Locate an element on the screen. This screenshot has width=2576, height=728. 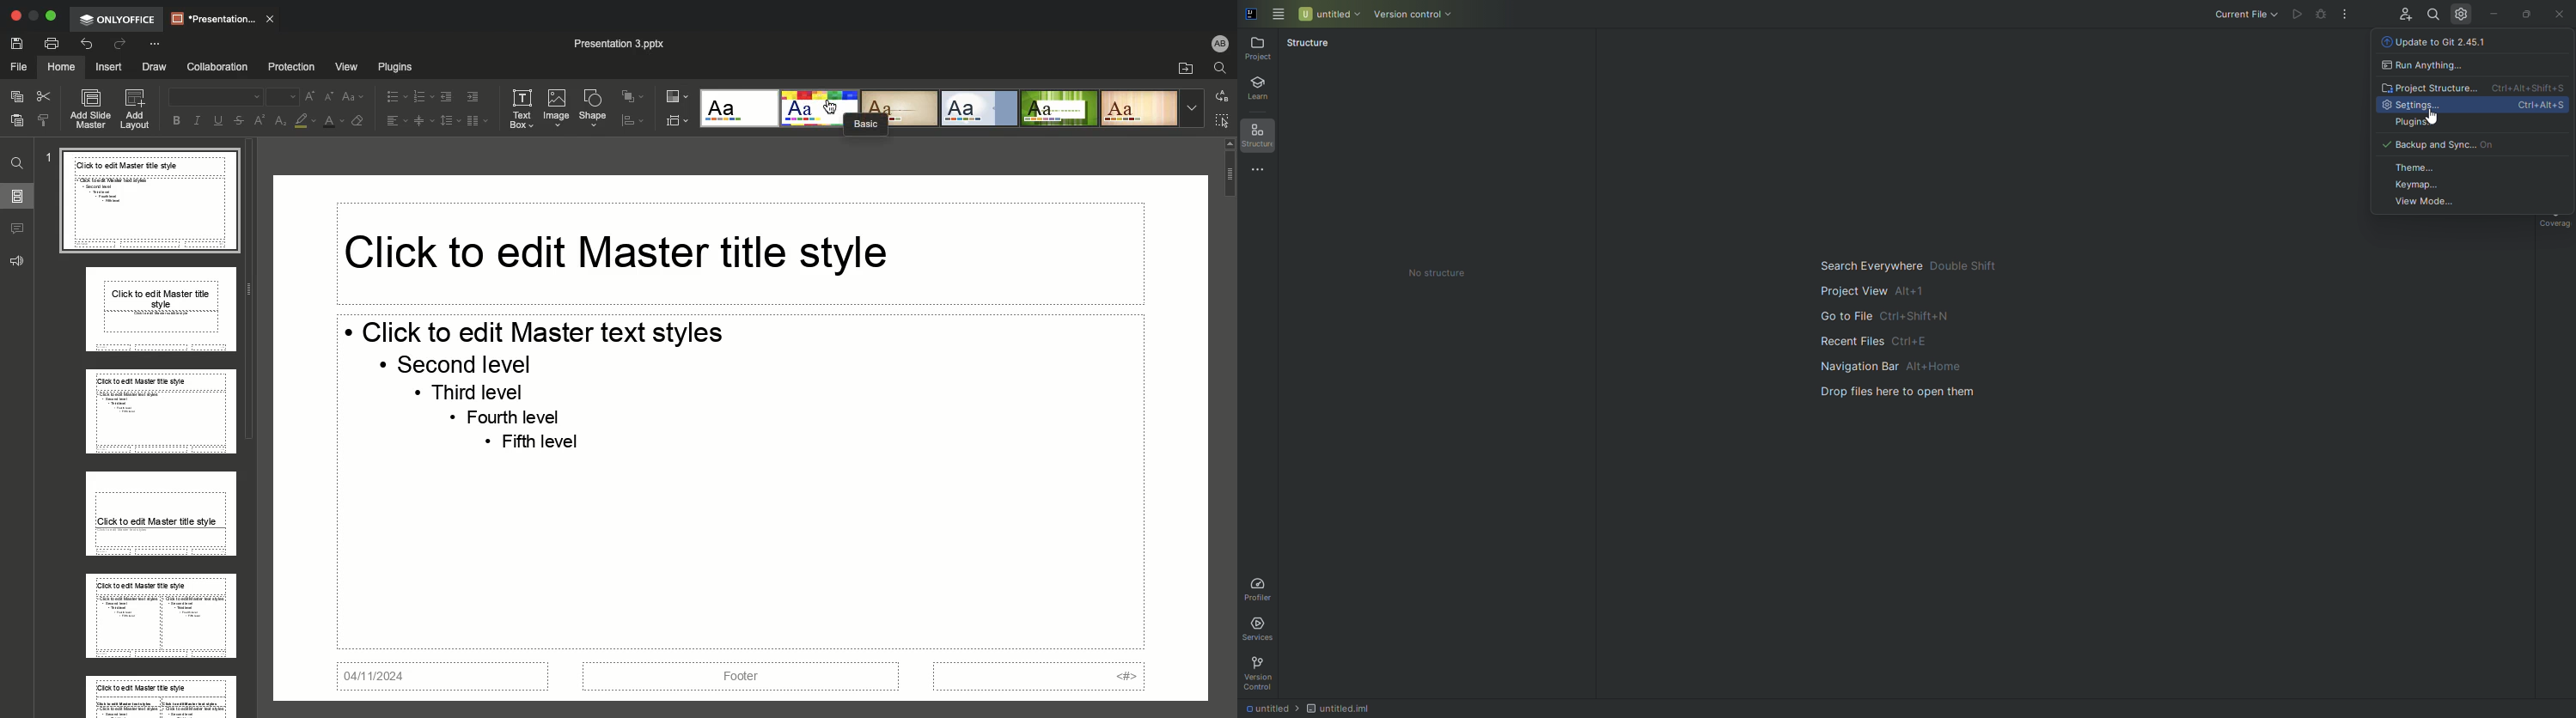
Cut is located at coordinates (46, 98).